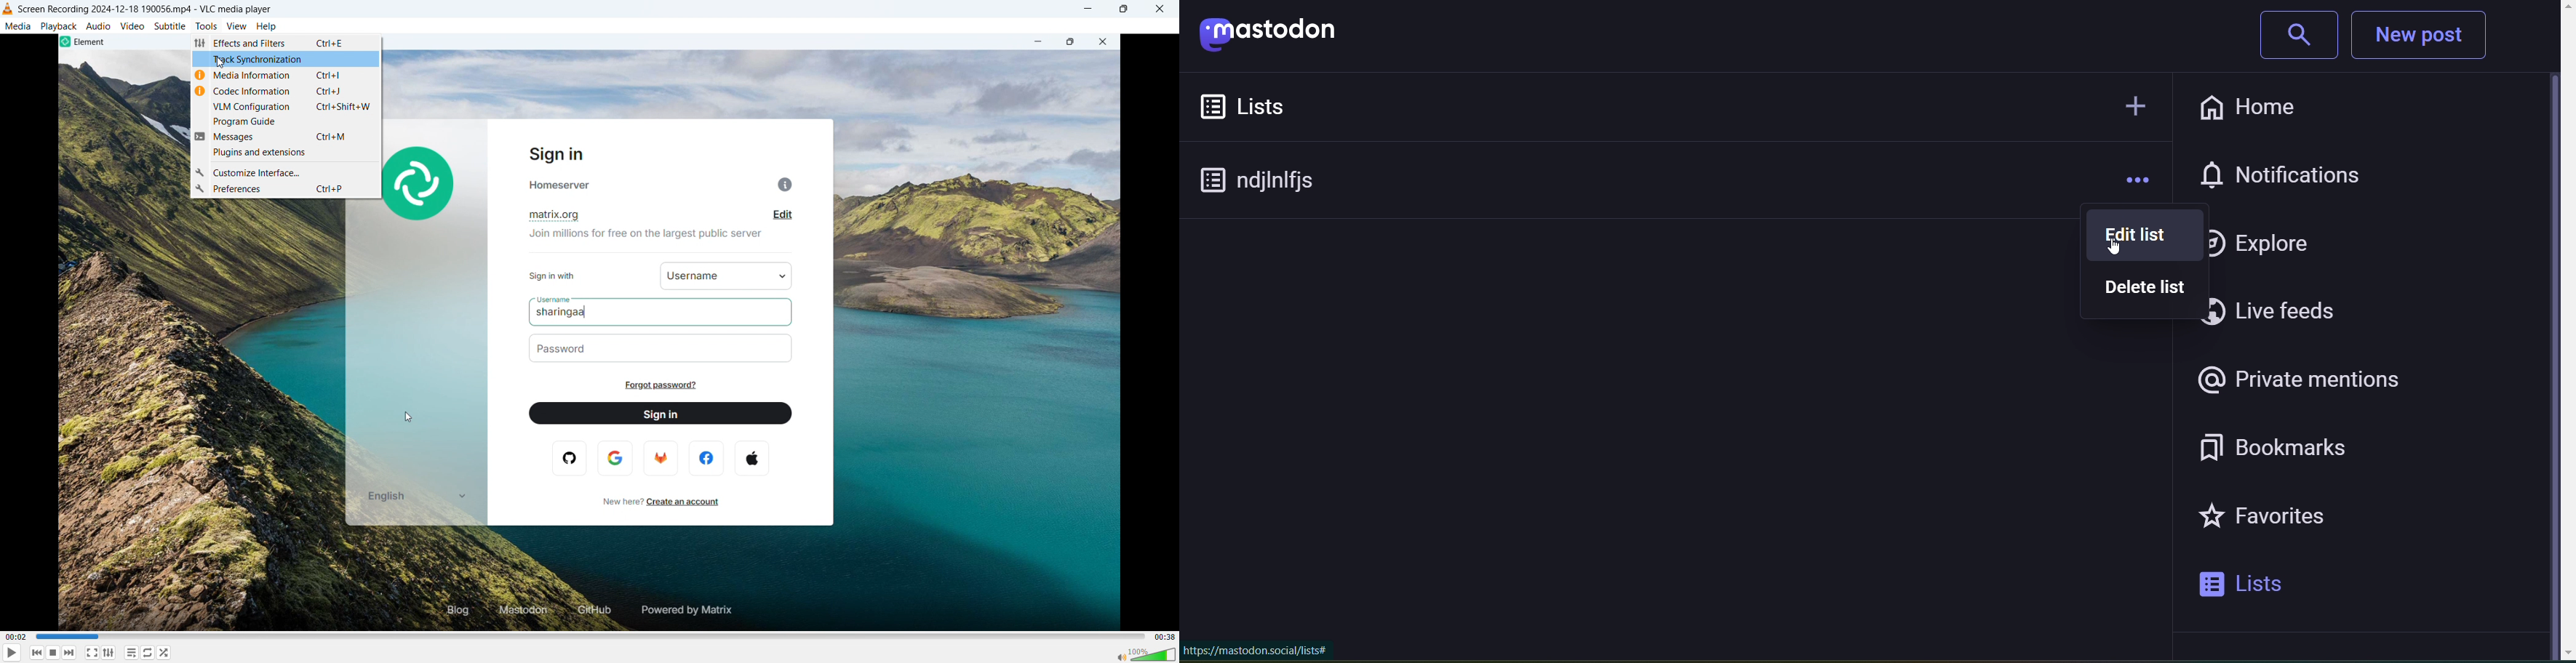  Describe the element at coordinates (461, 614) in the screenshot. I see `blog` at that location.